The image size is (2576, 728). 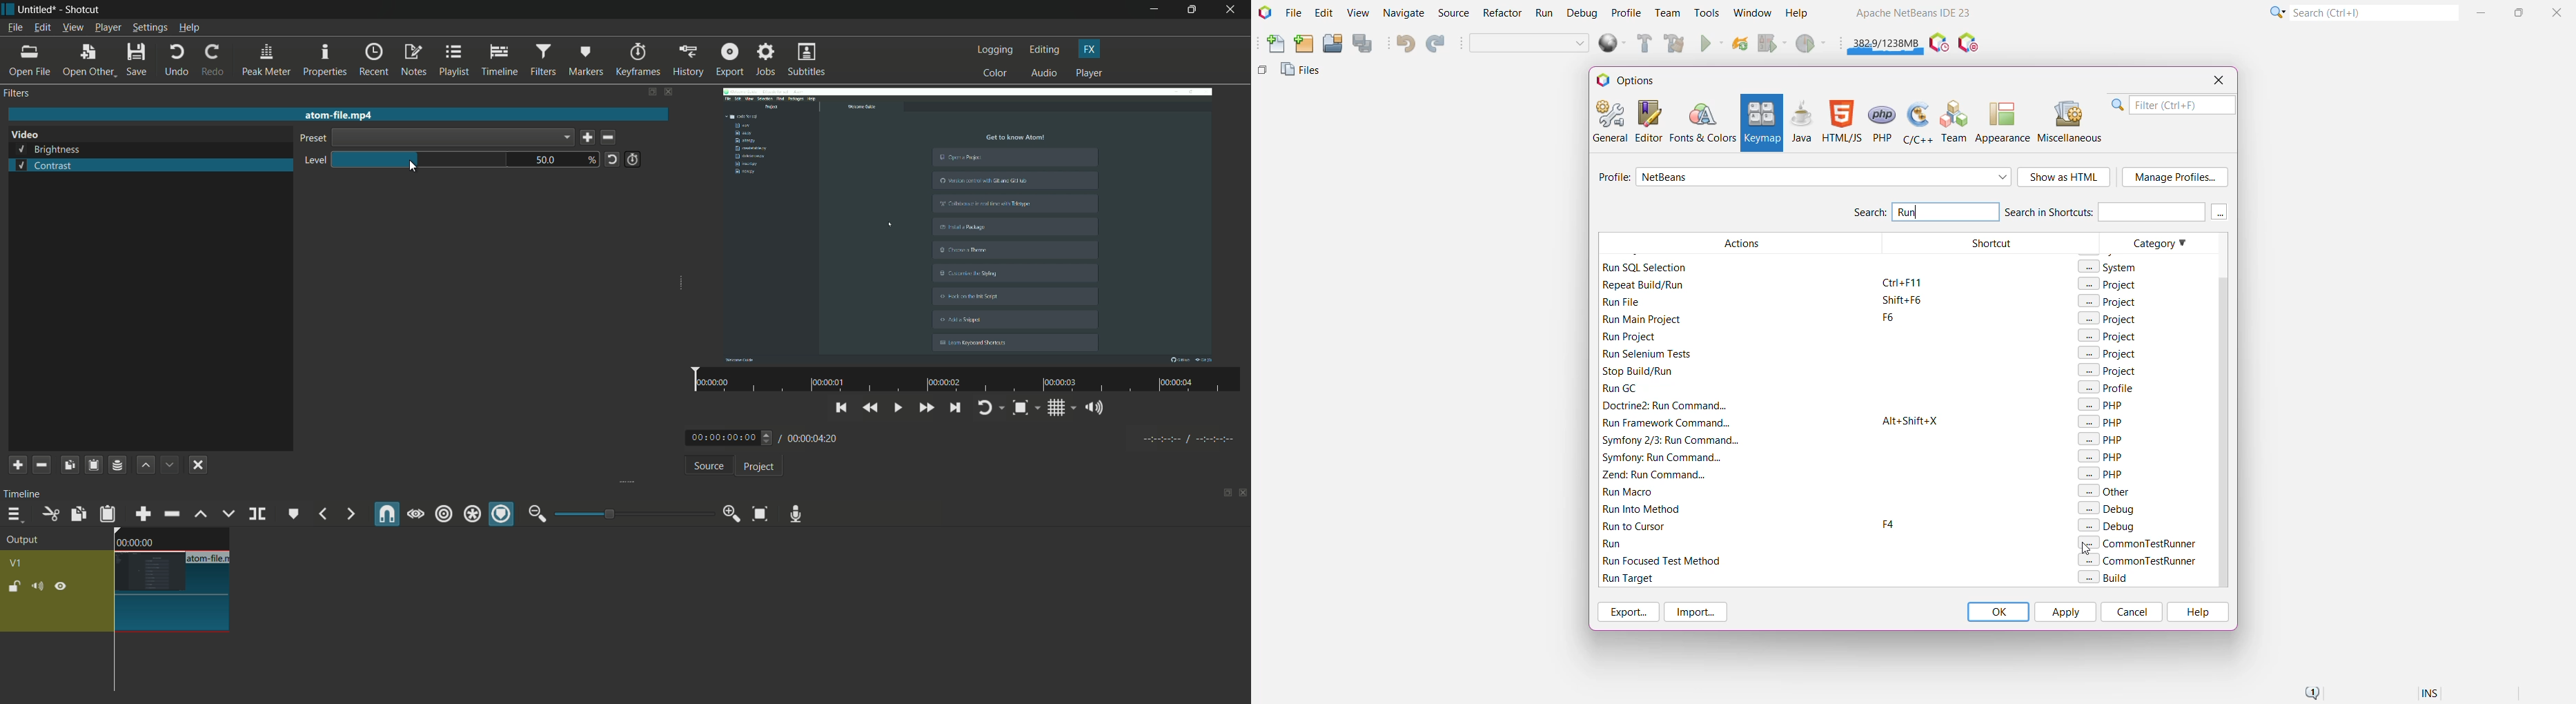 I want to click on show tabs, so click(x=651, y=93).